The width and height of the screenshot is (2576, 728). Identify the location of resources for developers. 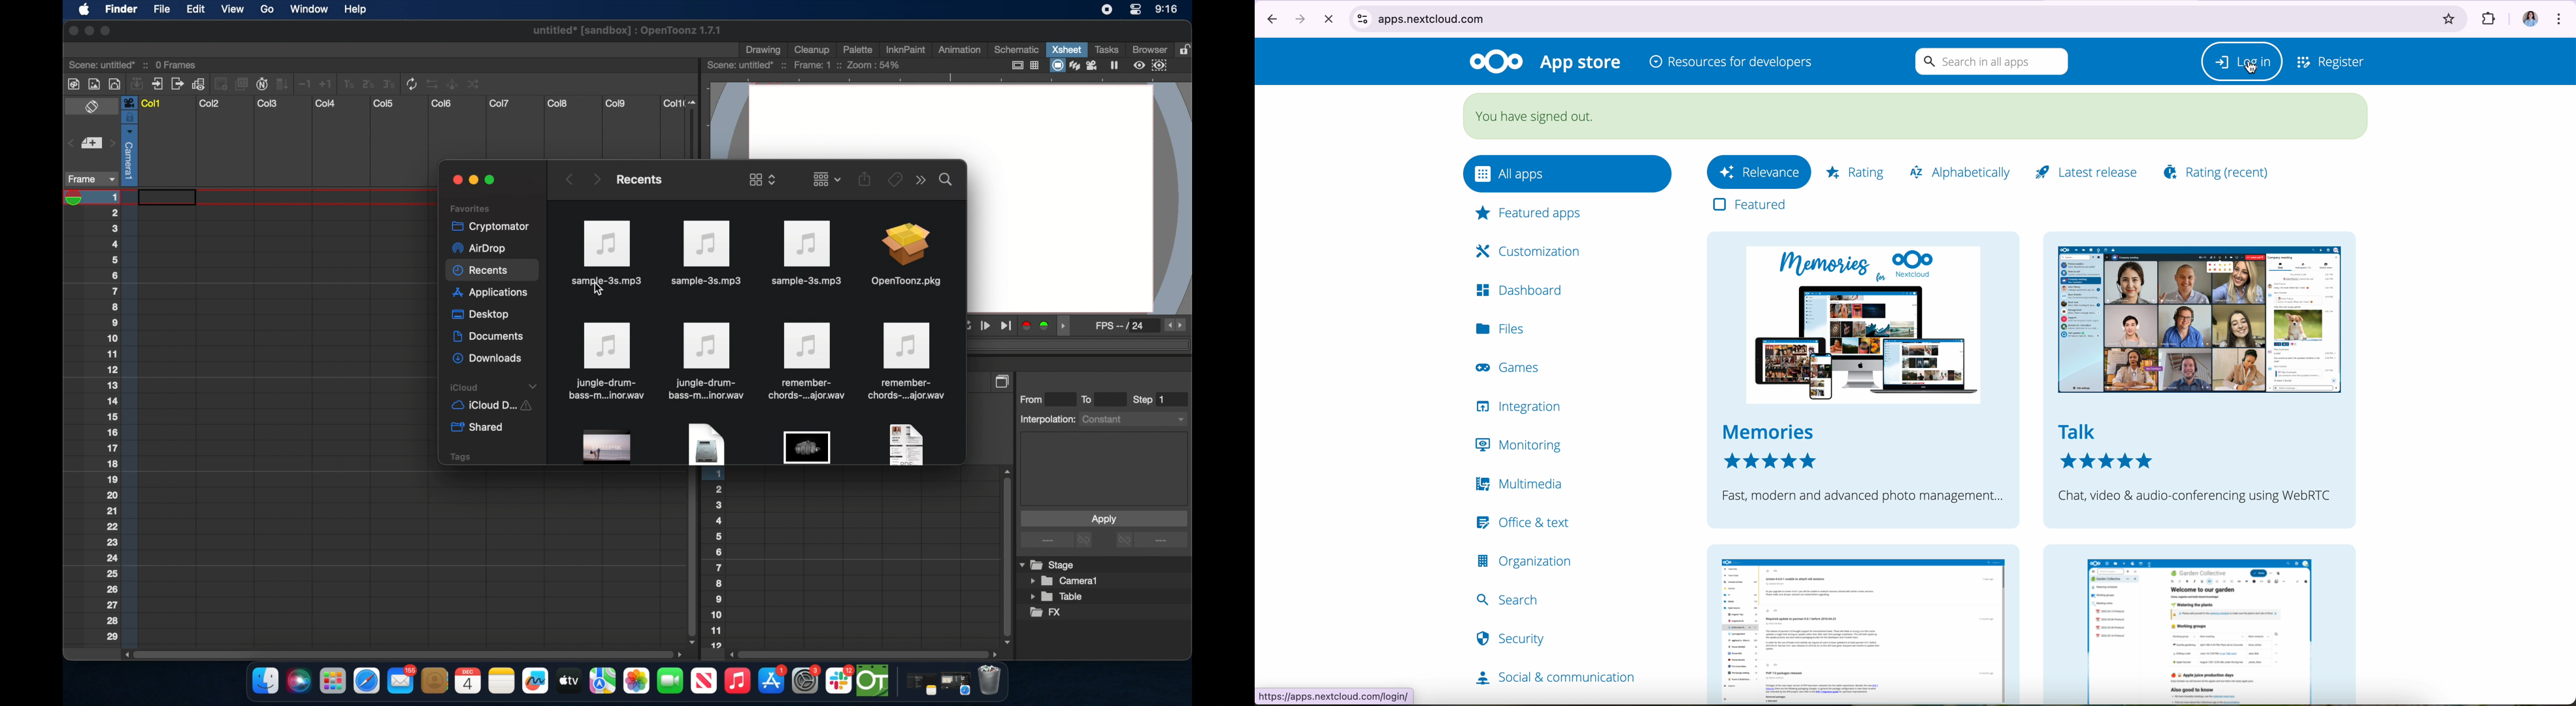
(1731, 63).